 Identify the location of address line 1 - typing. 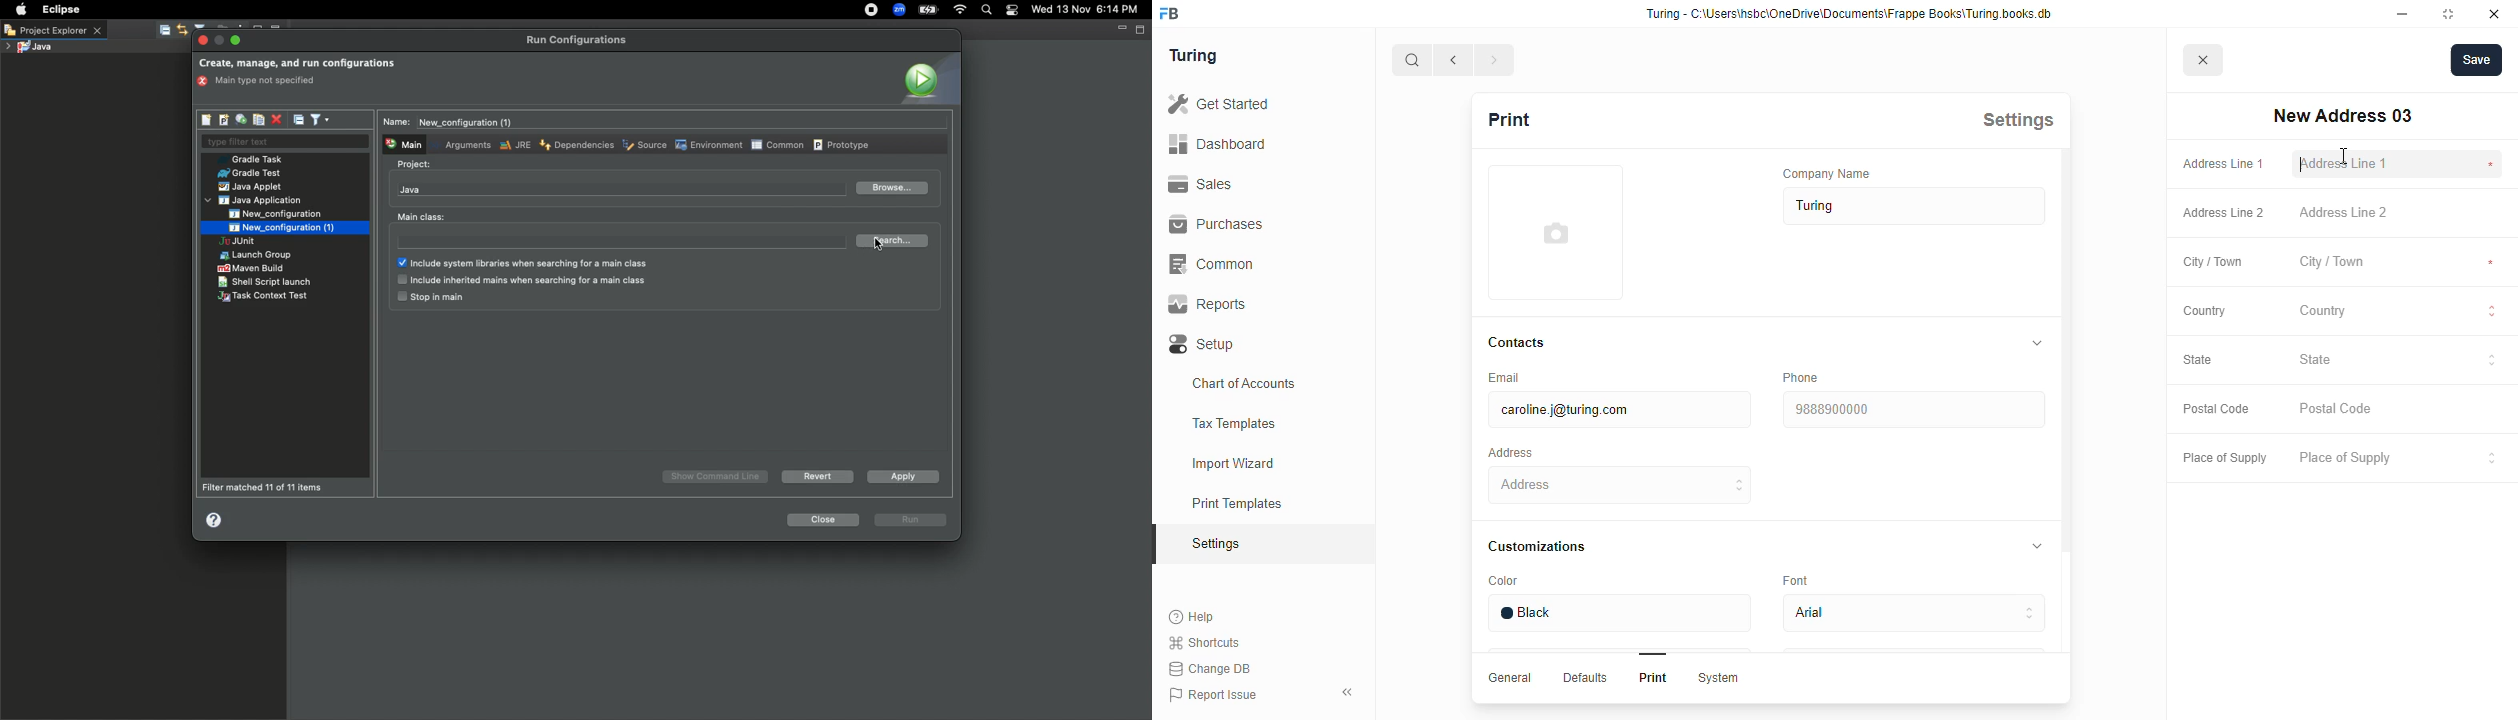
(2345, 166).